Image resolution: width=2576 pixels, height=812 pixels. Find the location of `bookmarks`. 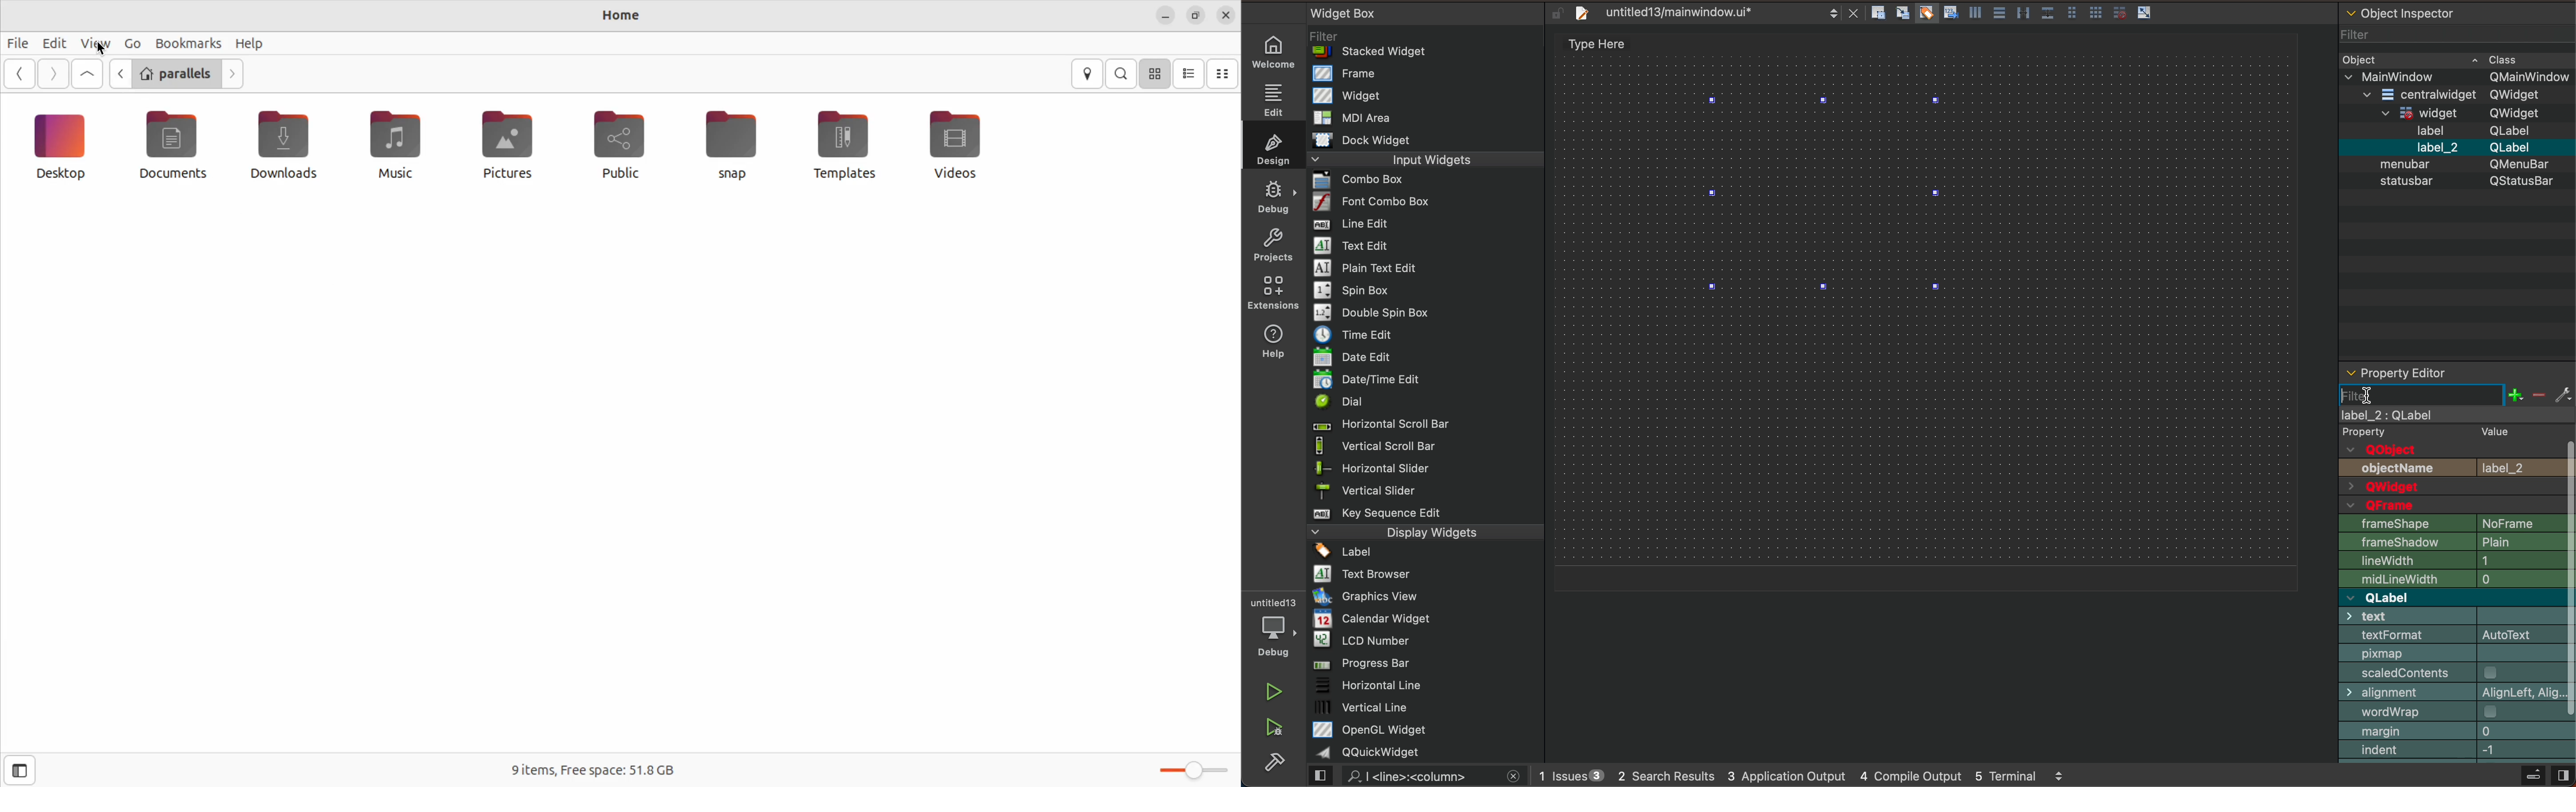

bookmarks is located at coordinates (188, 42).